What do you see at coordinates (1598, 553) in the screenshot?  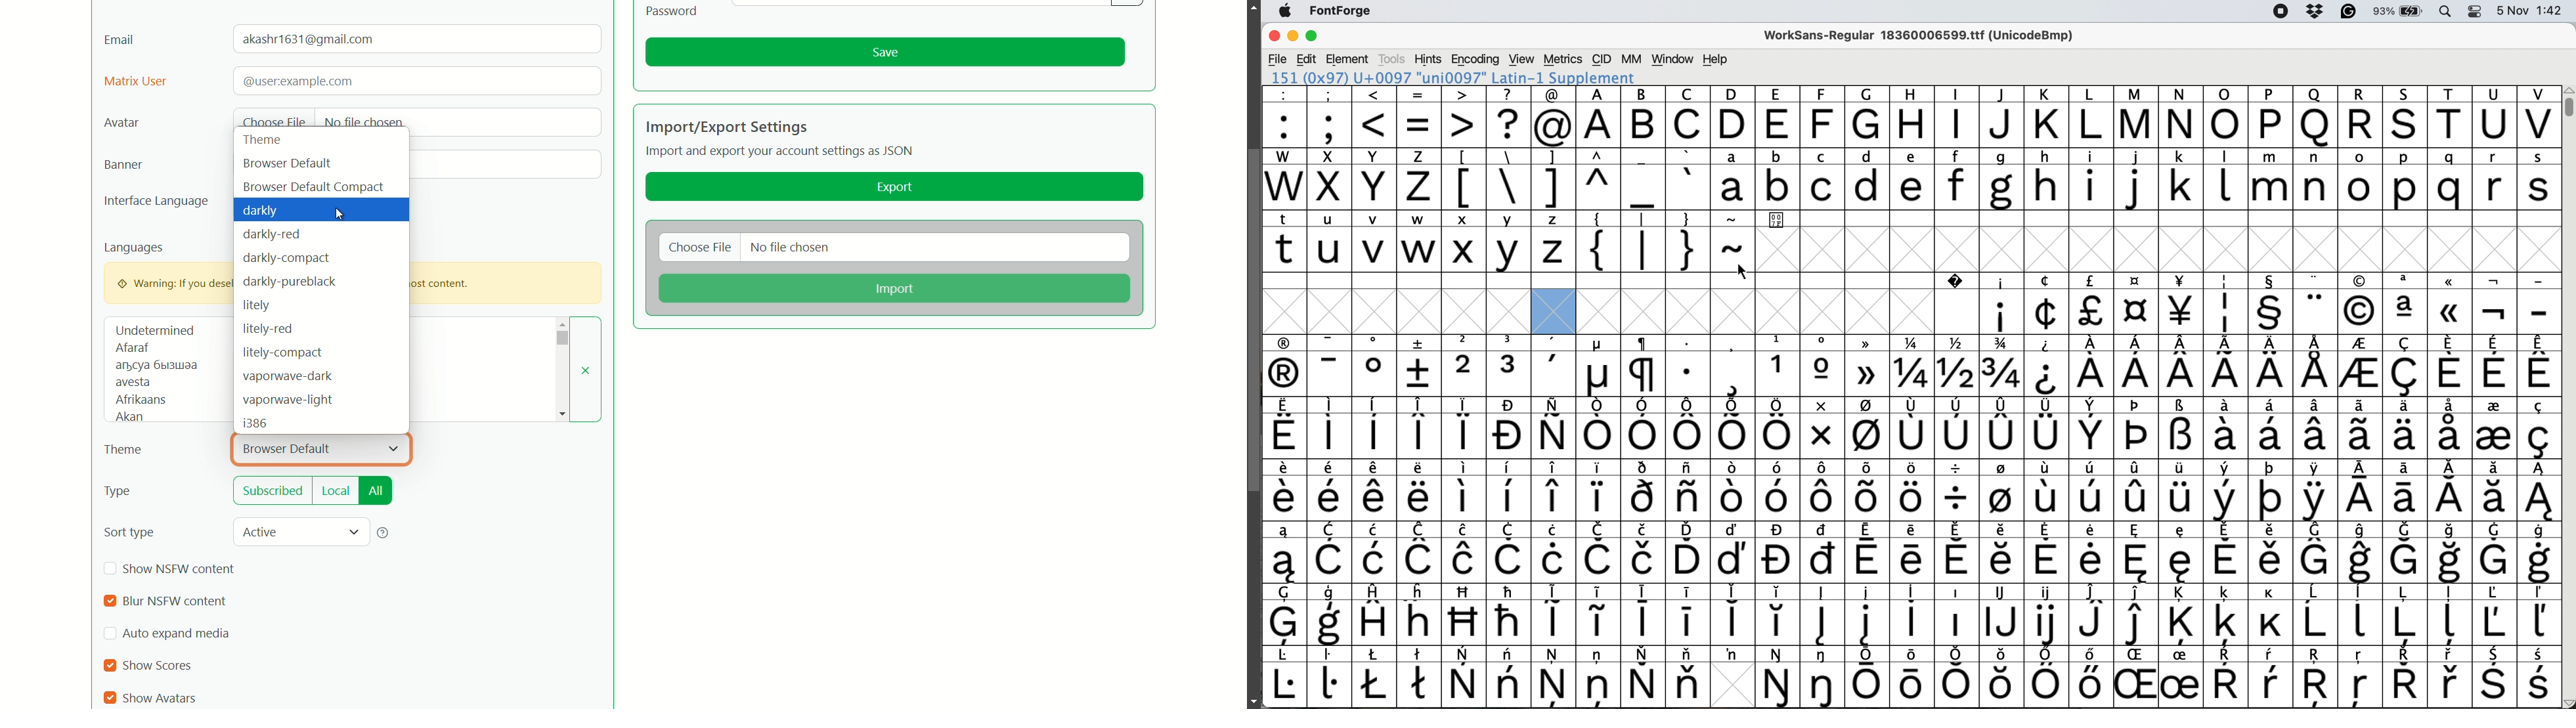 I see `symbol` at bounding box center [1598, 553].